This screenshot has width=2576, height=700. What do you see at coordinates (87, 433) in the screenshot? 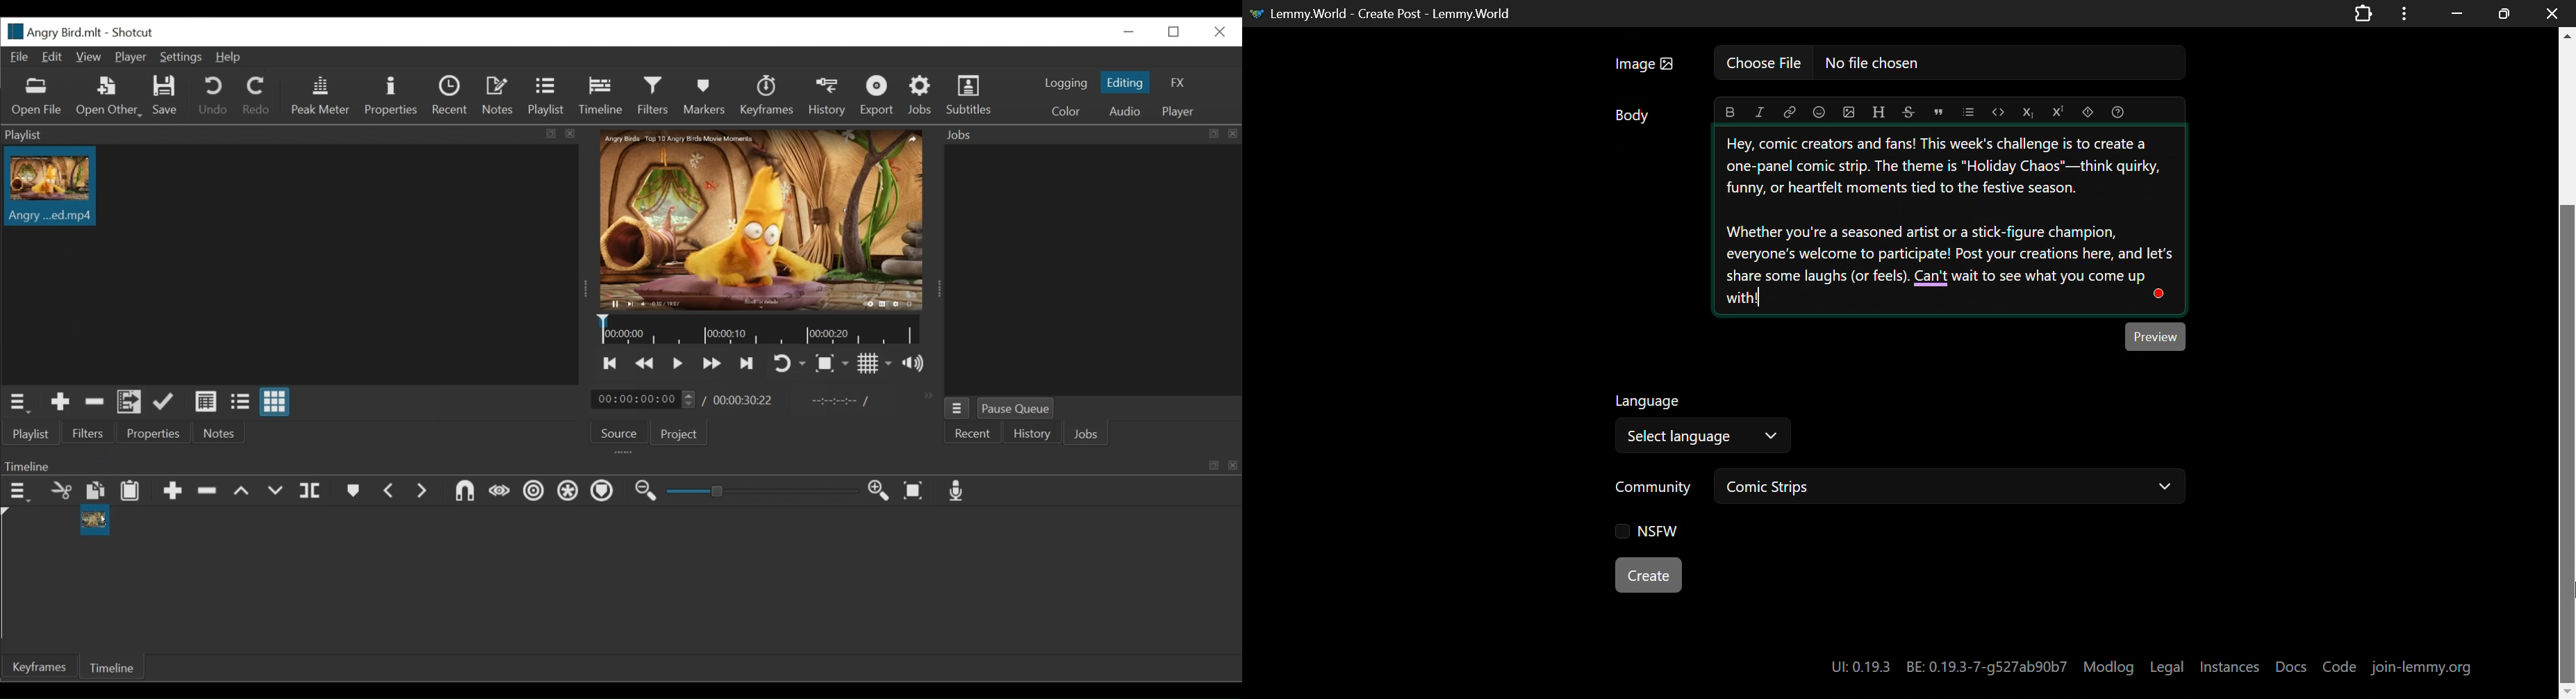
I see `Filters` at bounding box center [87, 433].